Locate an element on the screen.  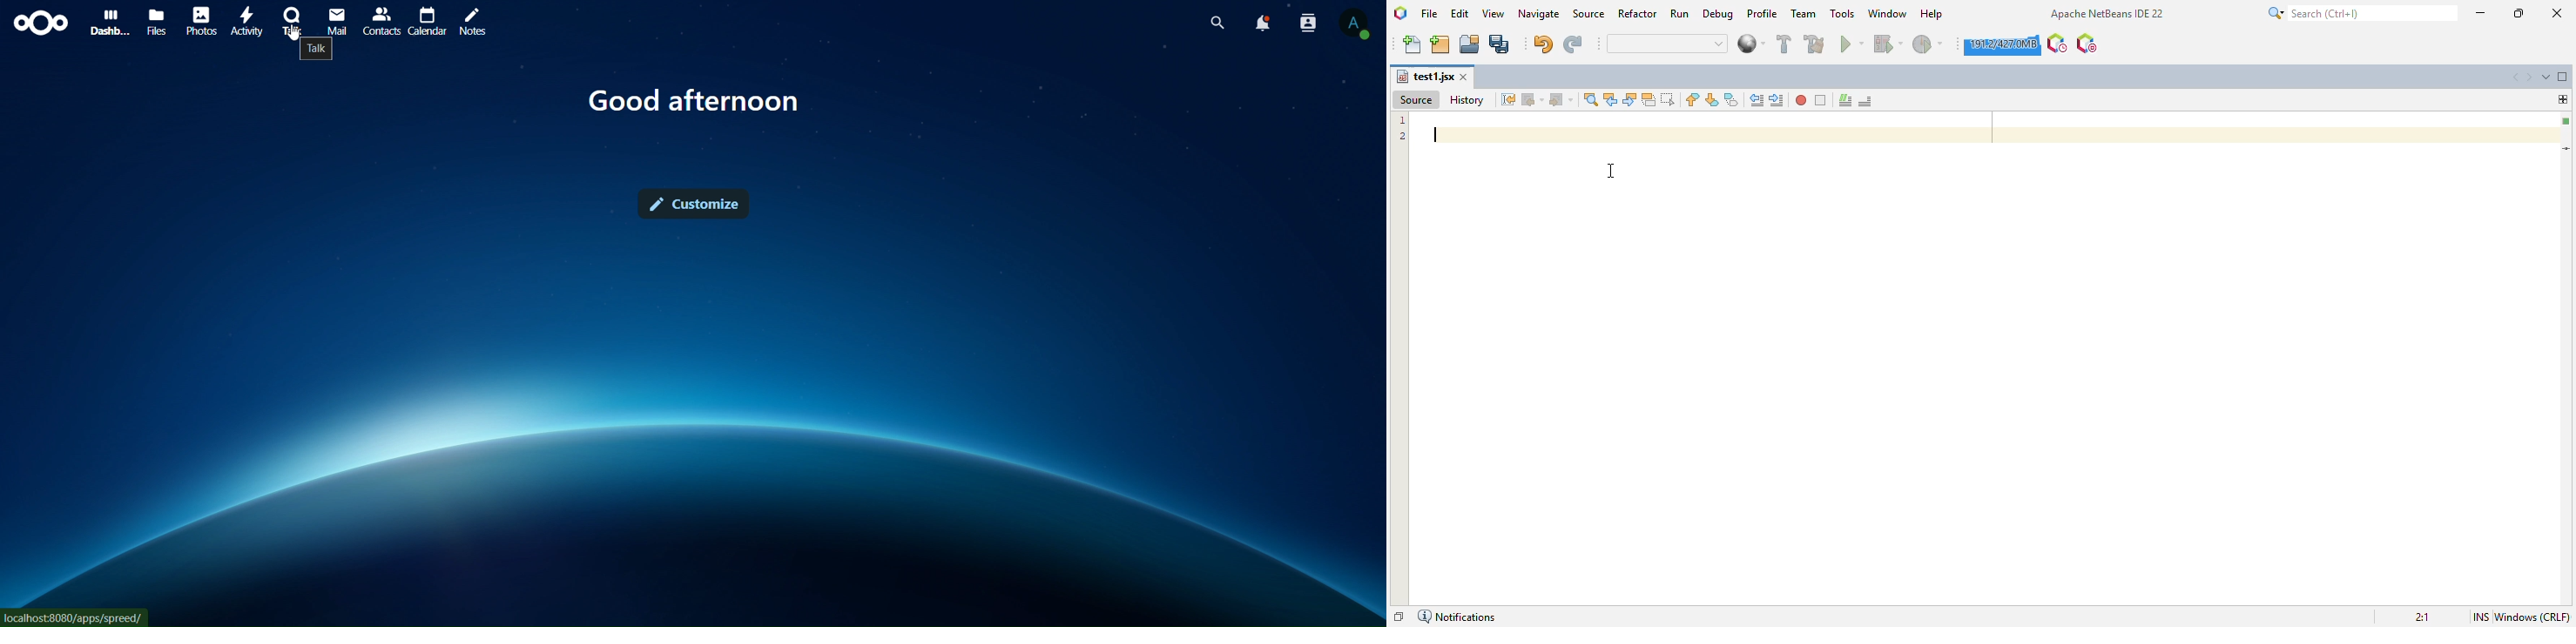
notes is located at coordinates (472, 21).